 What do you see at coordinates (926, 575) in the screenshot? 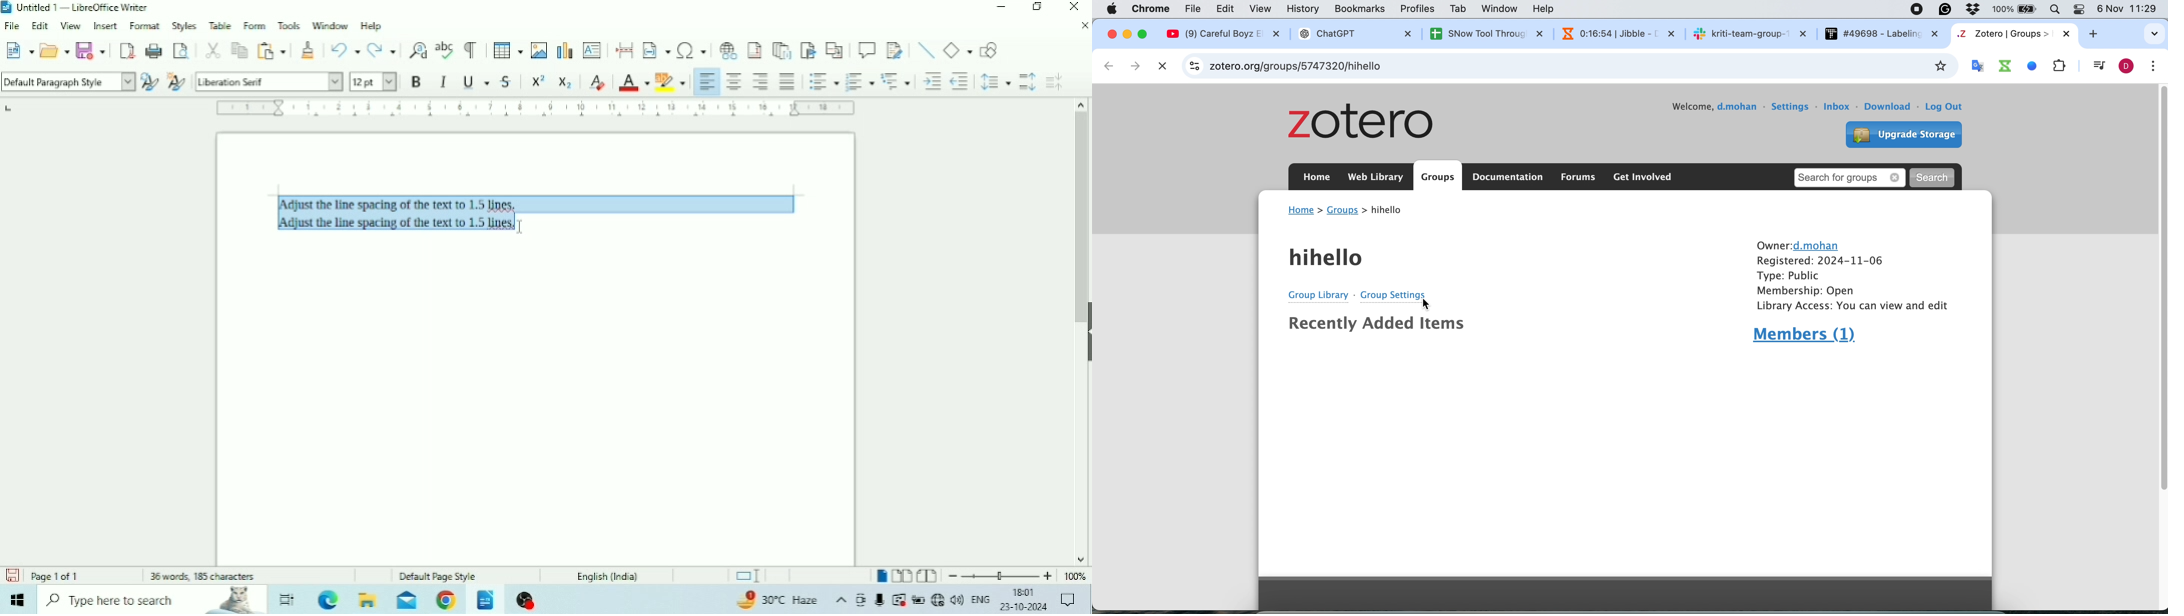
I see `Book view` at bounding box center [926, 575].